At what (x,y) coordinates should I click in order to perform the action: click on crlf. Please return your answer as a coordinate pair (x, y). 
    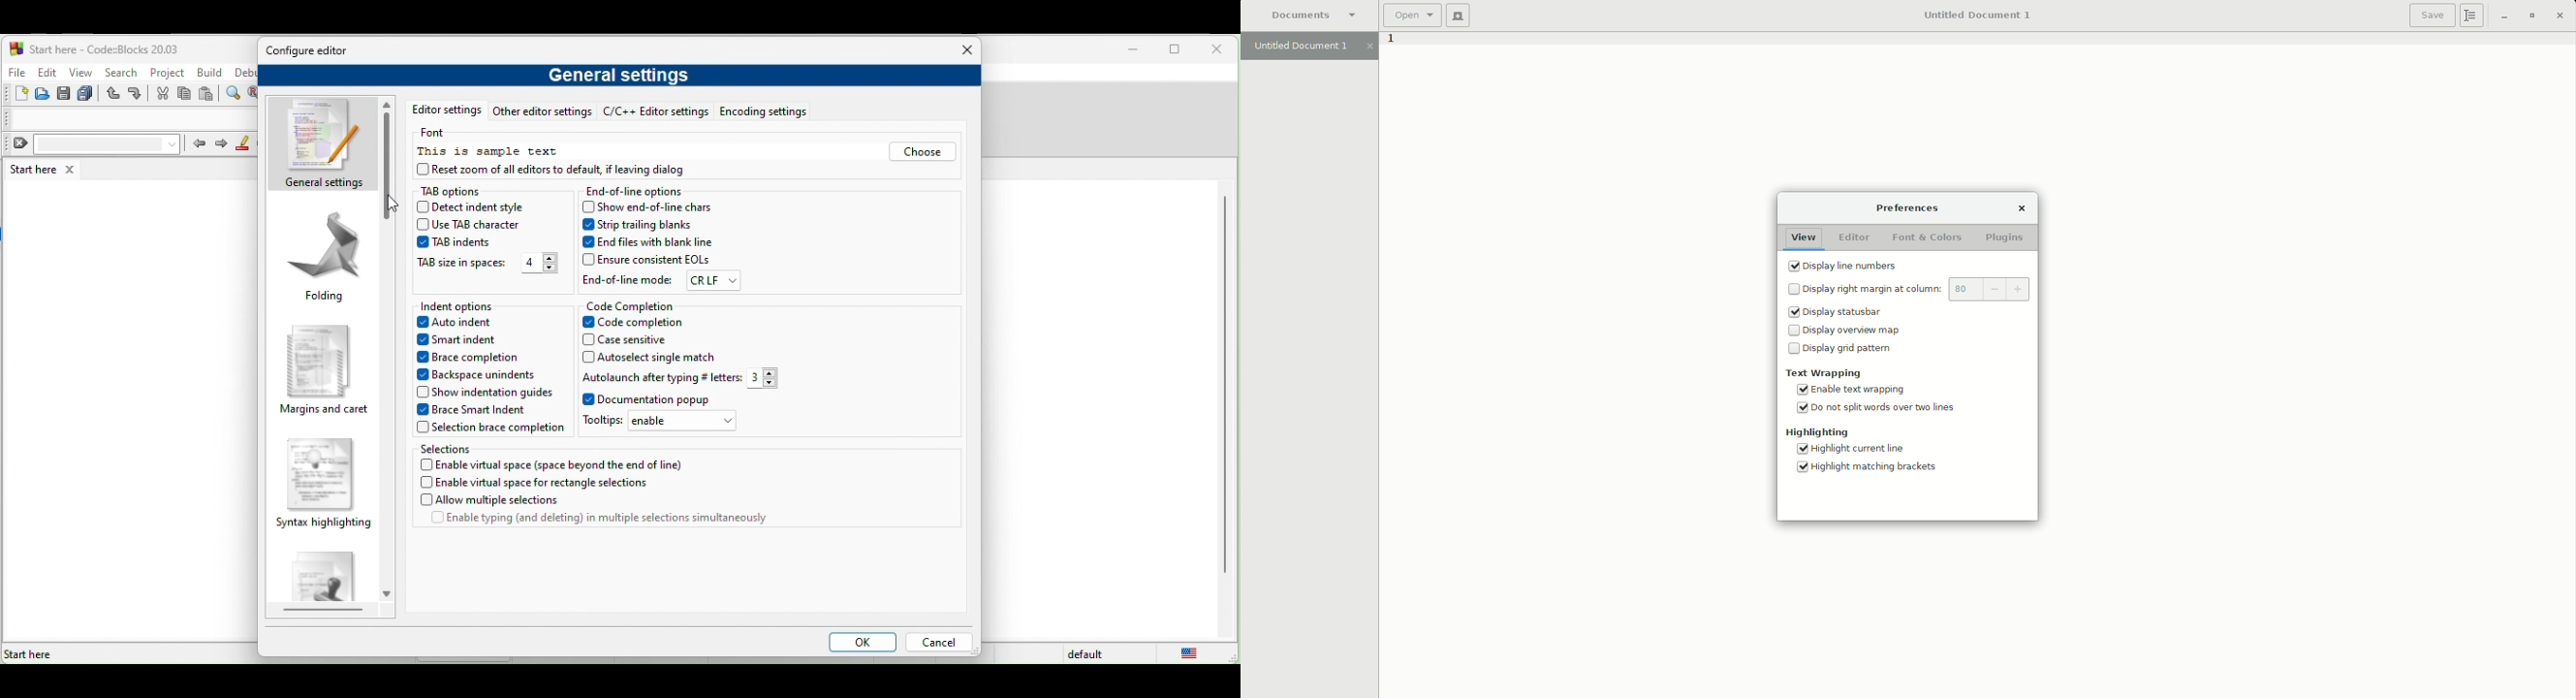
    Looking at the image, I should click on (713, 281).